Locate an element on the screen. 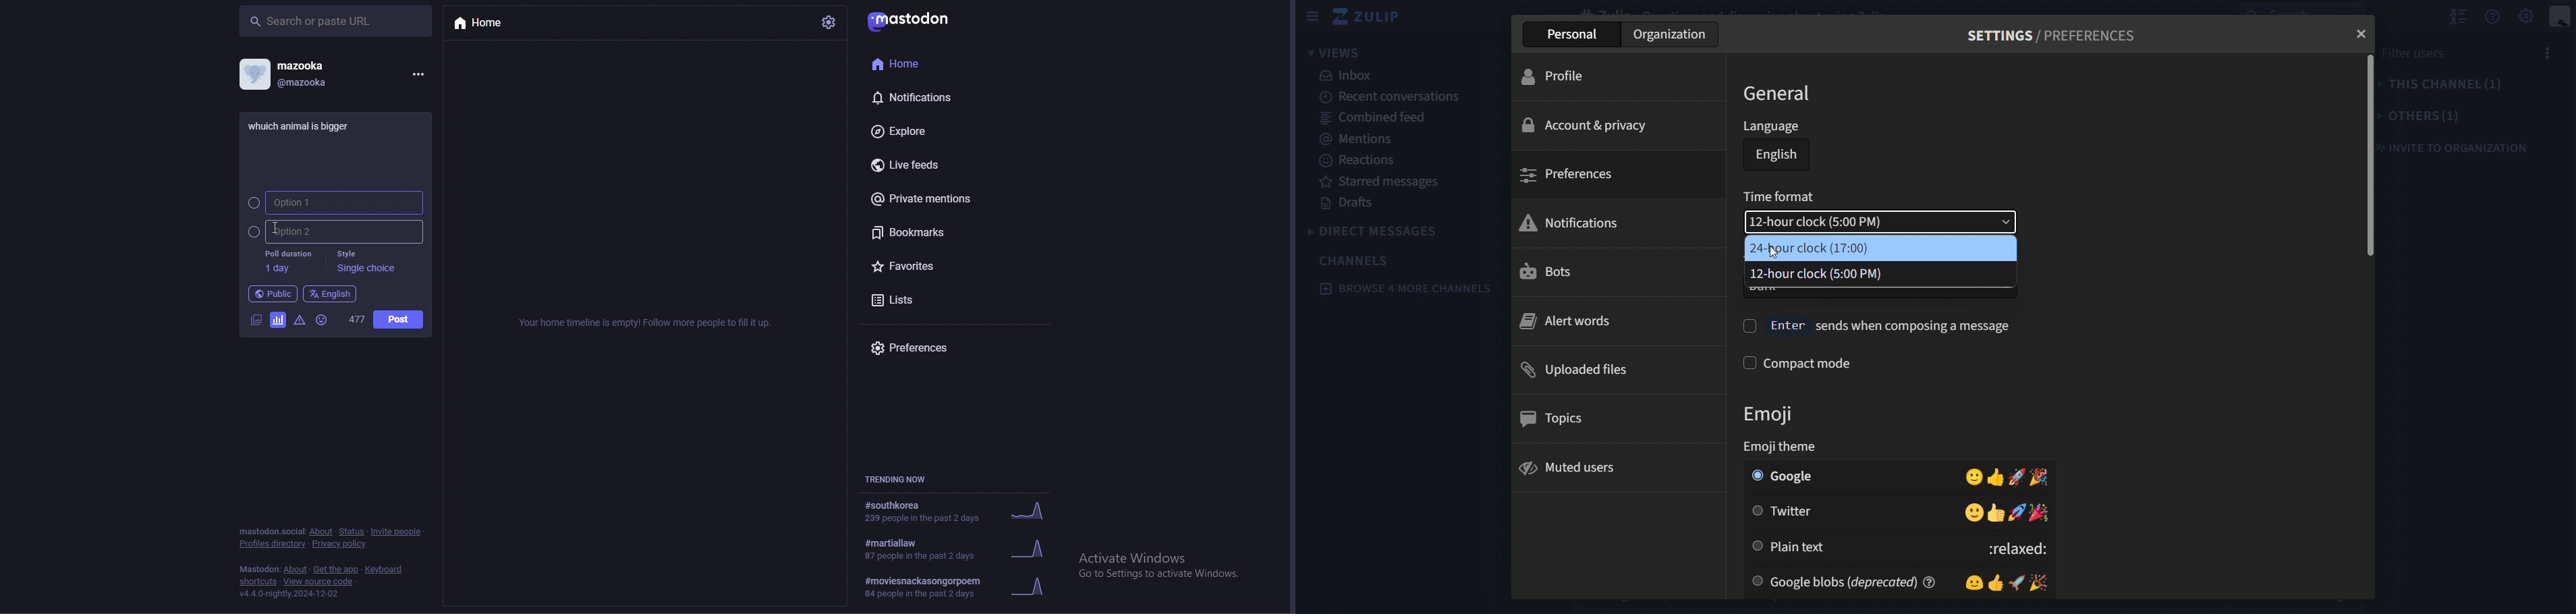 This screenshot has width=2576, height=616. invite people is located at coordinates (398, 530).